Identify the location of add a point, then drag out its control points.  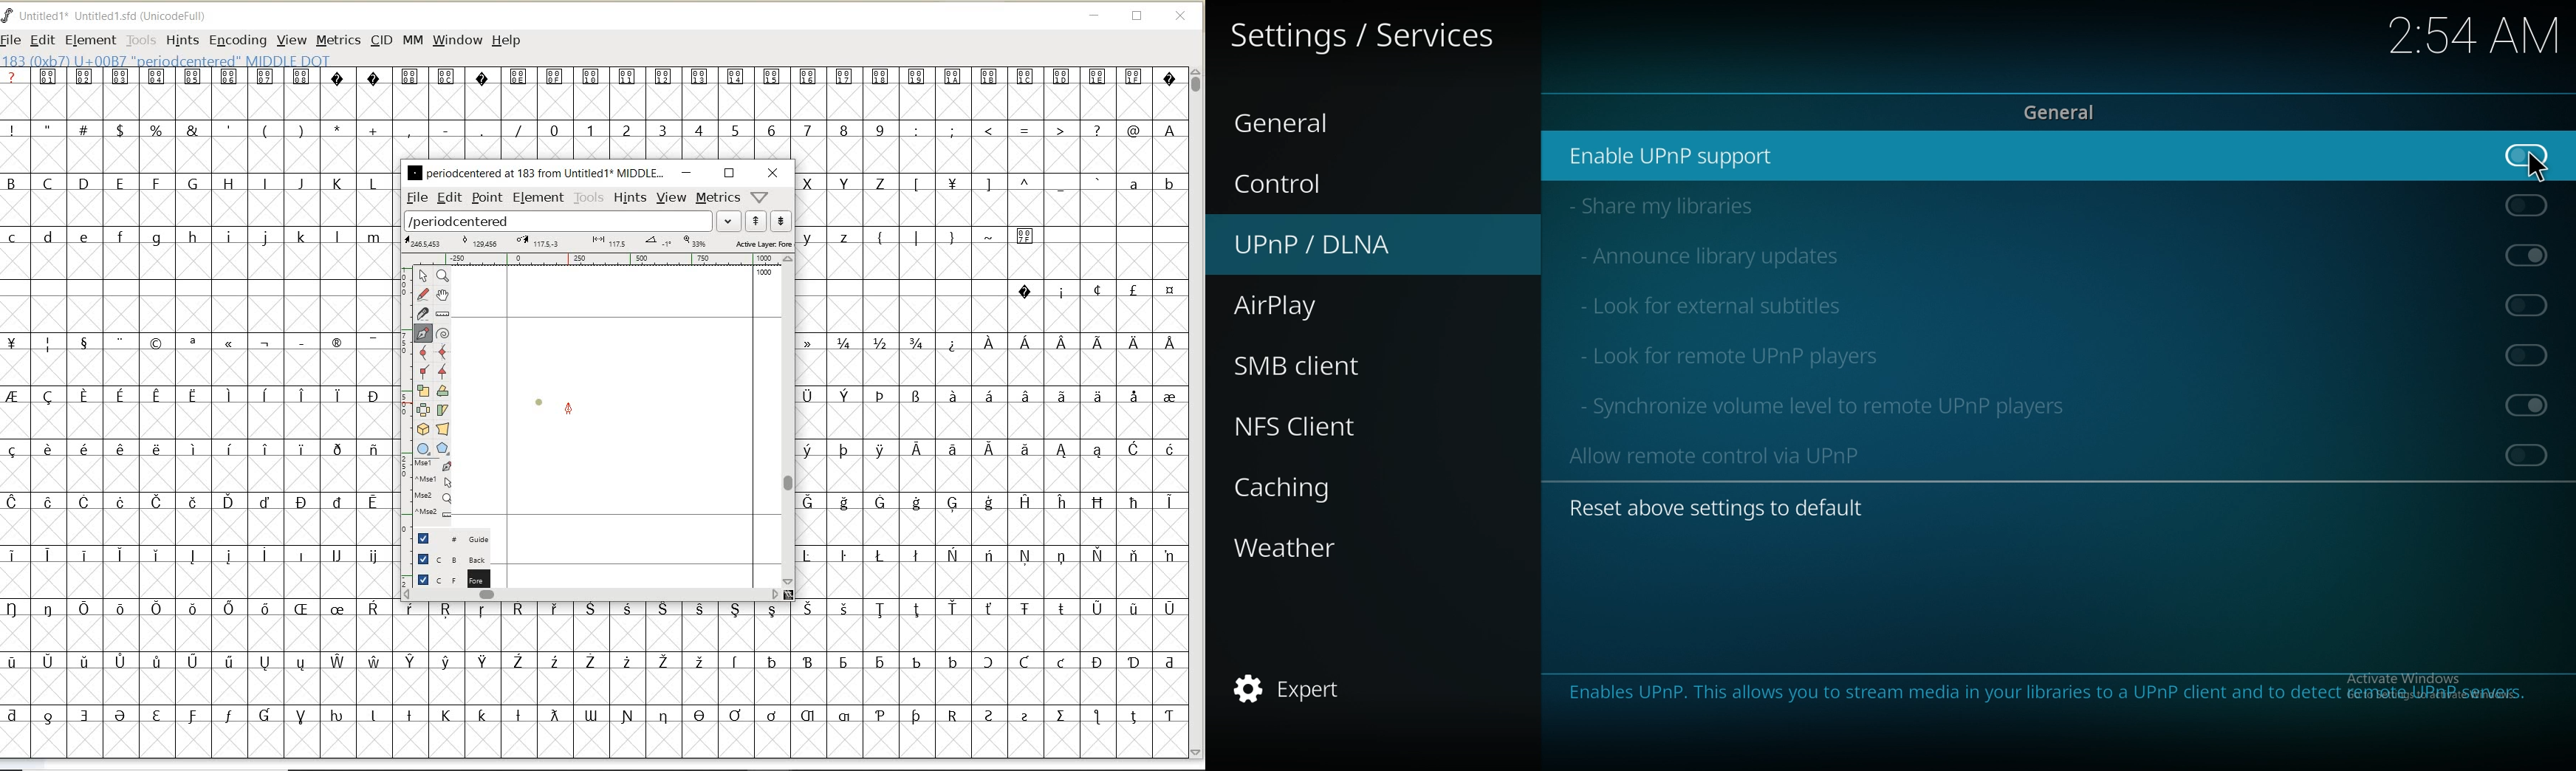
(423, 332).